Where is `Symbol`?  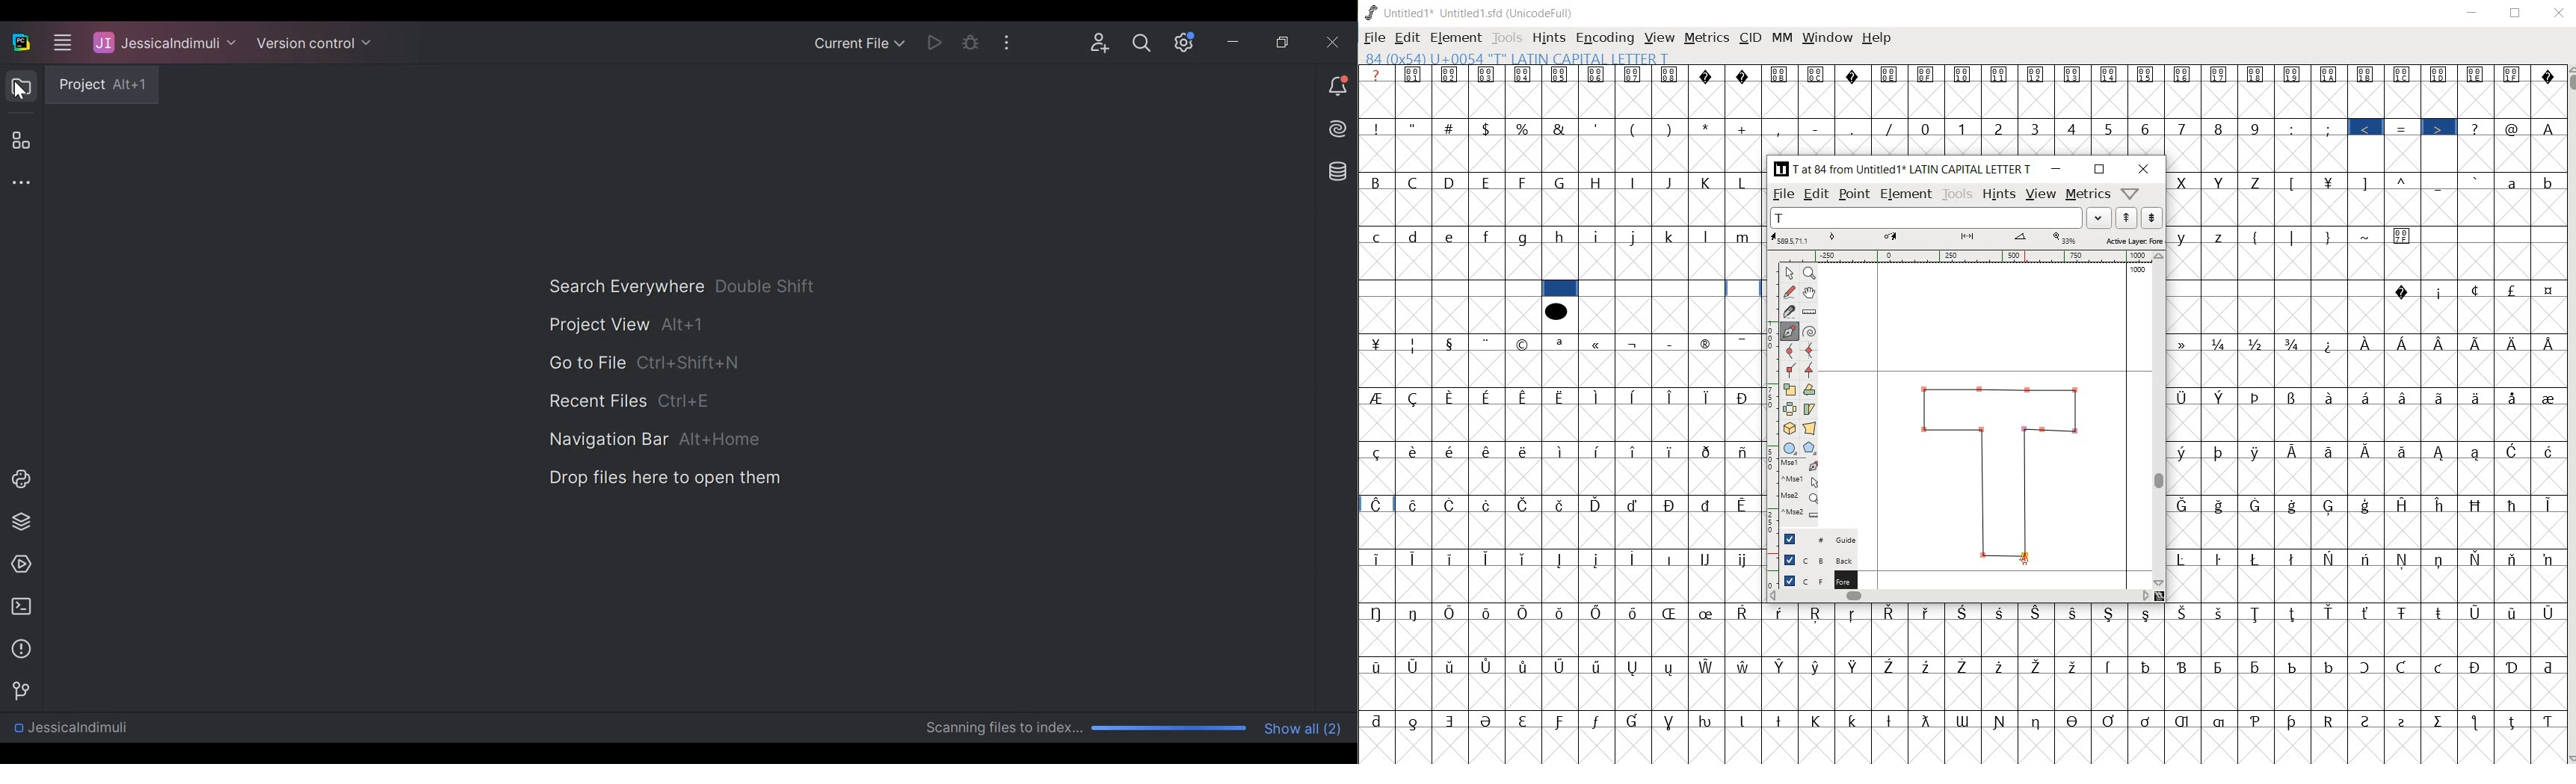 Symbol is located at coordinates (2256, 397).